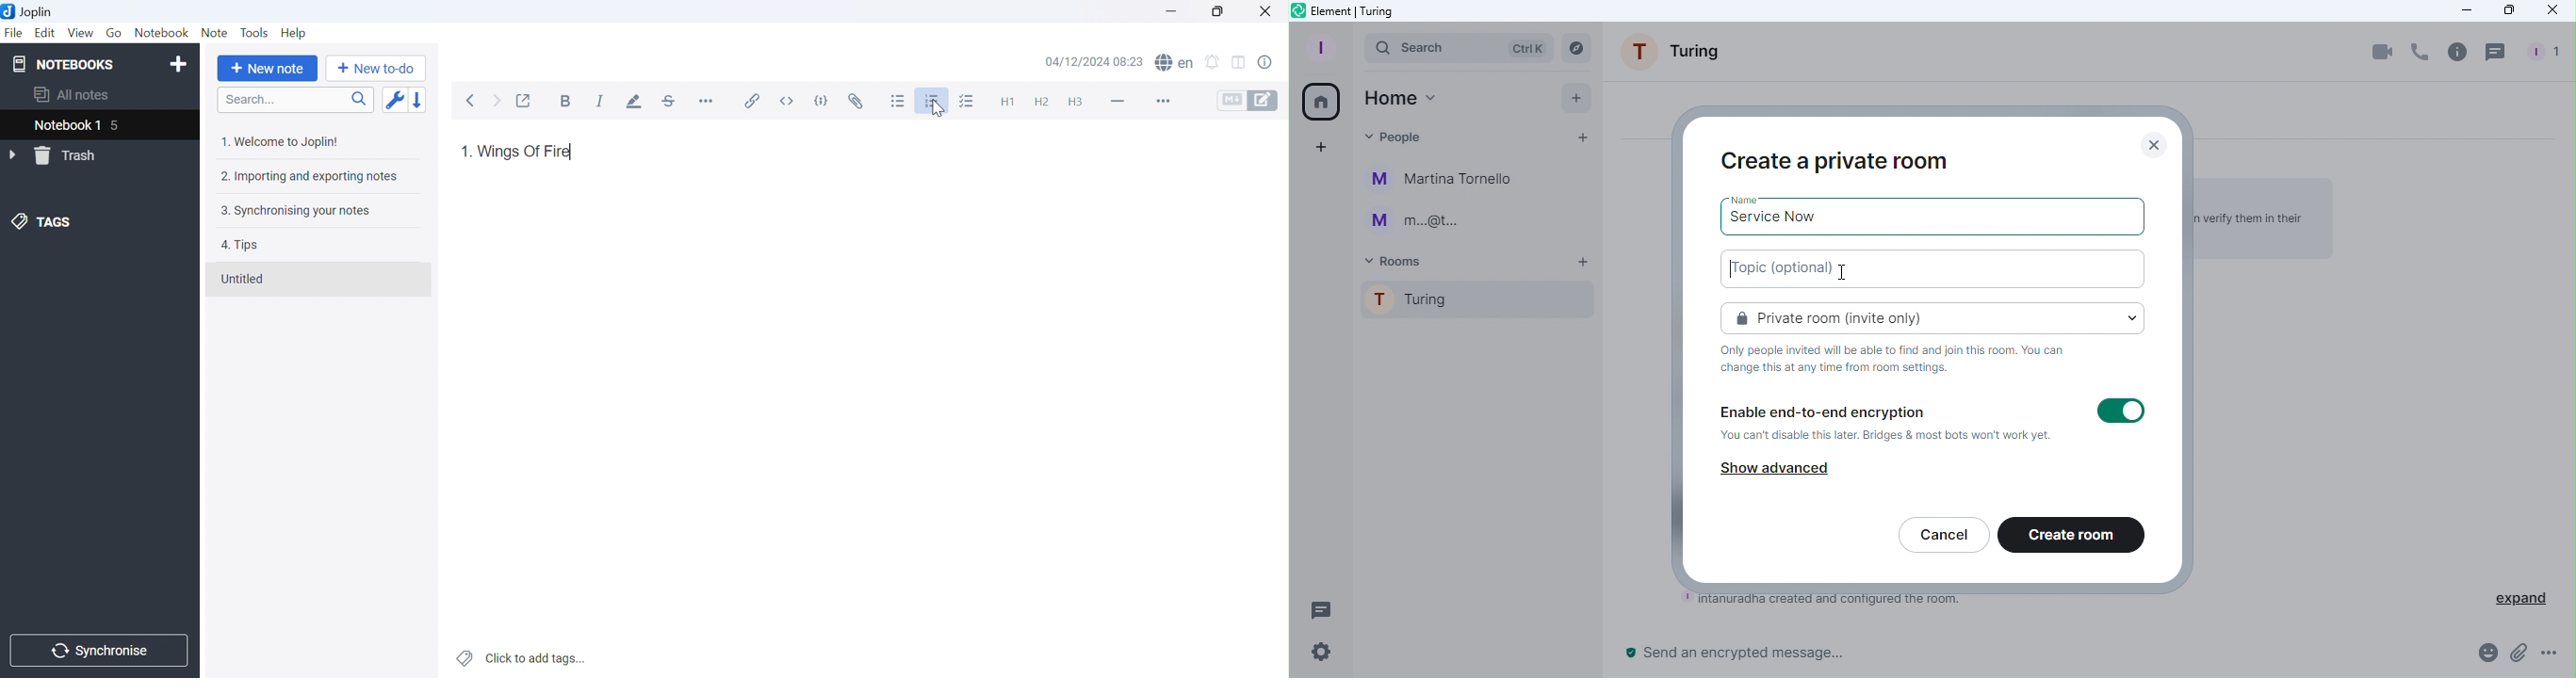  I want to click on Note properties, so click(1271, 61).